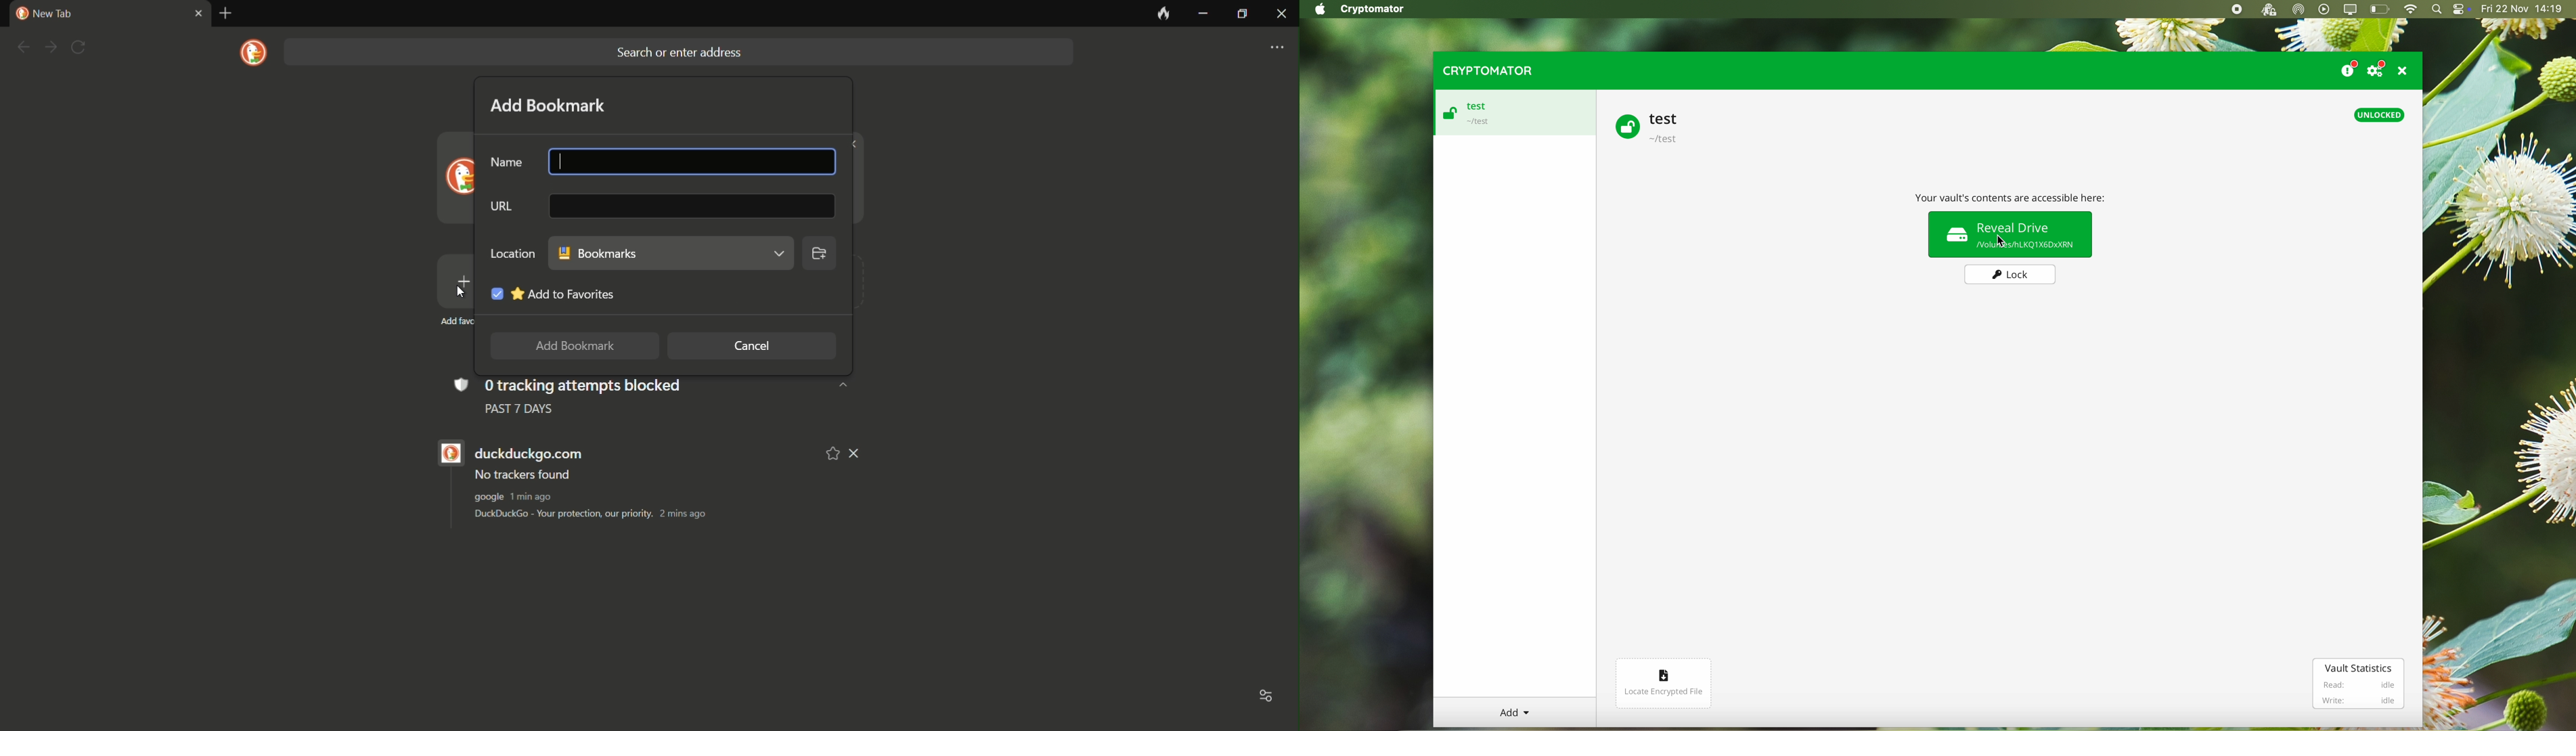 This screenshot has width=2576, height=756. What do you see at coordinates (197, 14) in the screenshot?
I see `close tab` at bounding box center [197, 14].